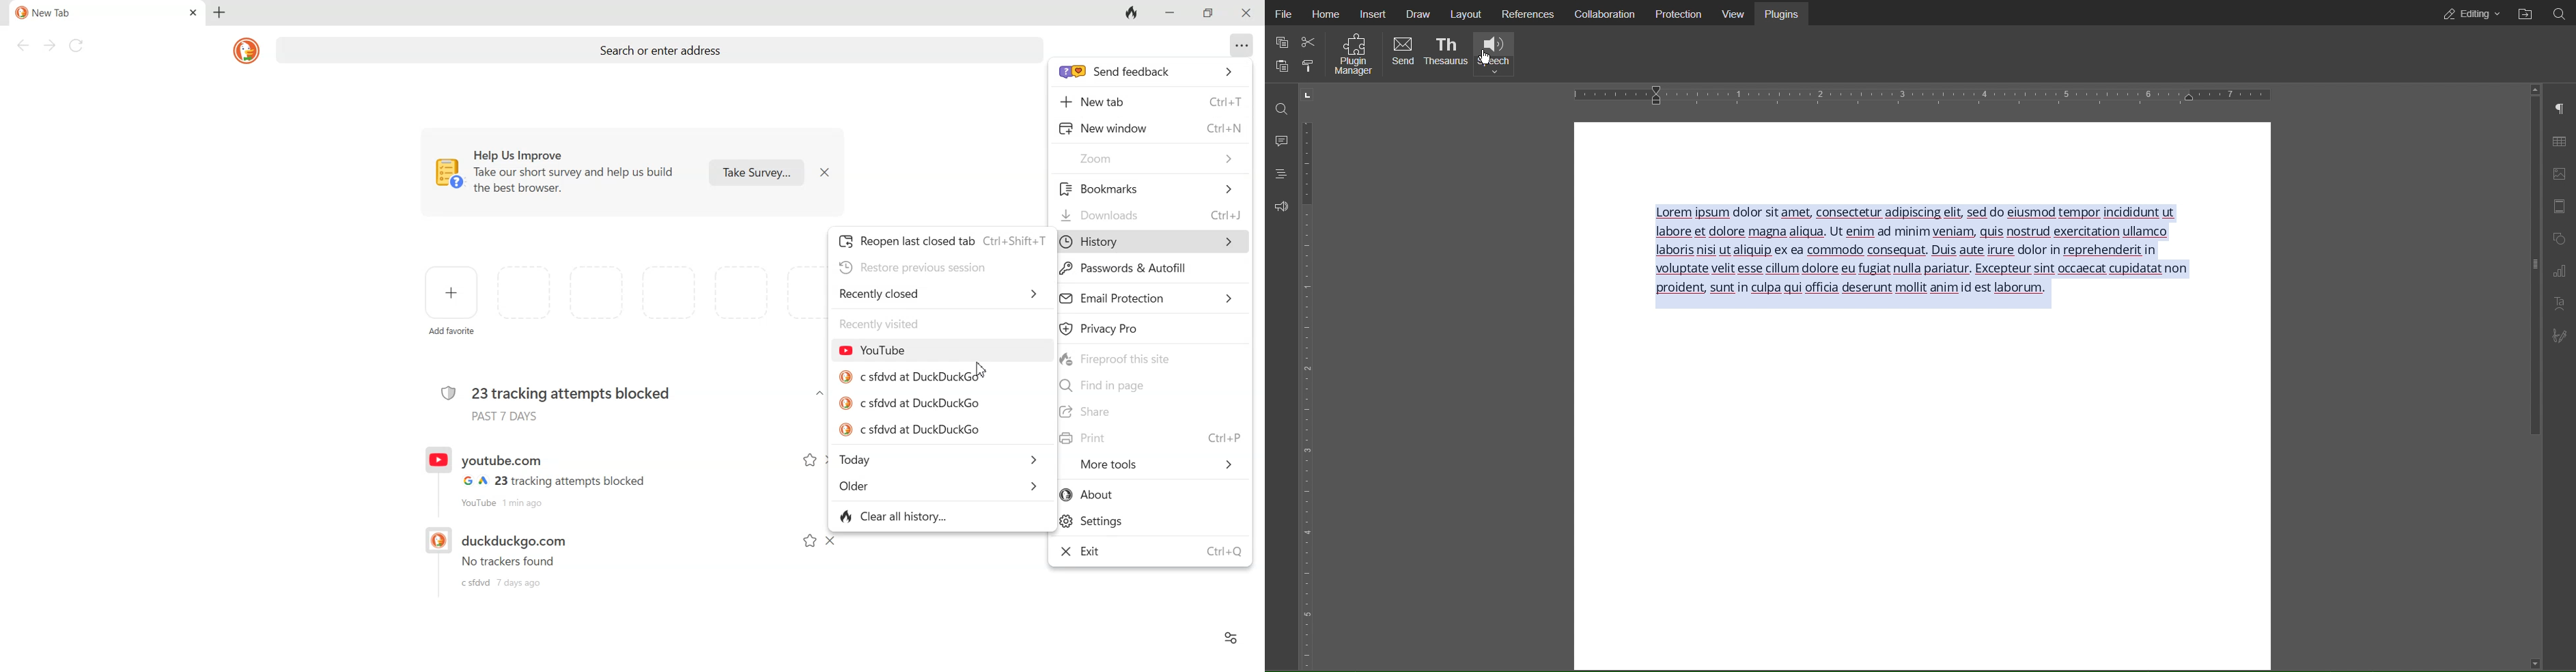 The width and height of the screenshot is (2576, 672). Describe the element at coordinates (1150, 550) in the screenshot. I see `Exit` at that location.